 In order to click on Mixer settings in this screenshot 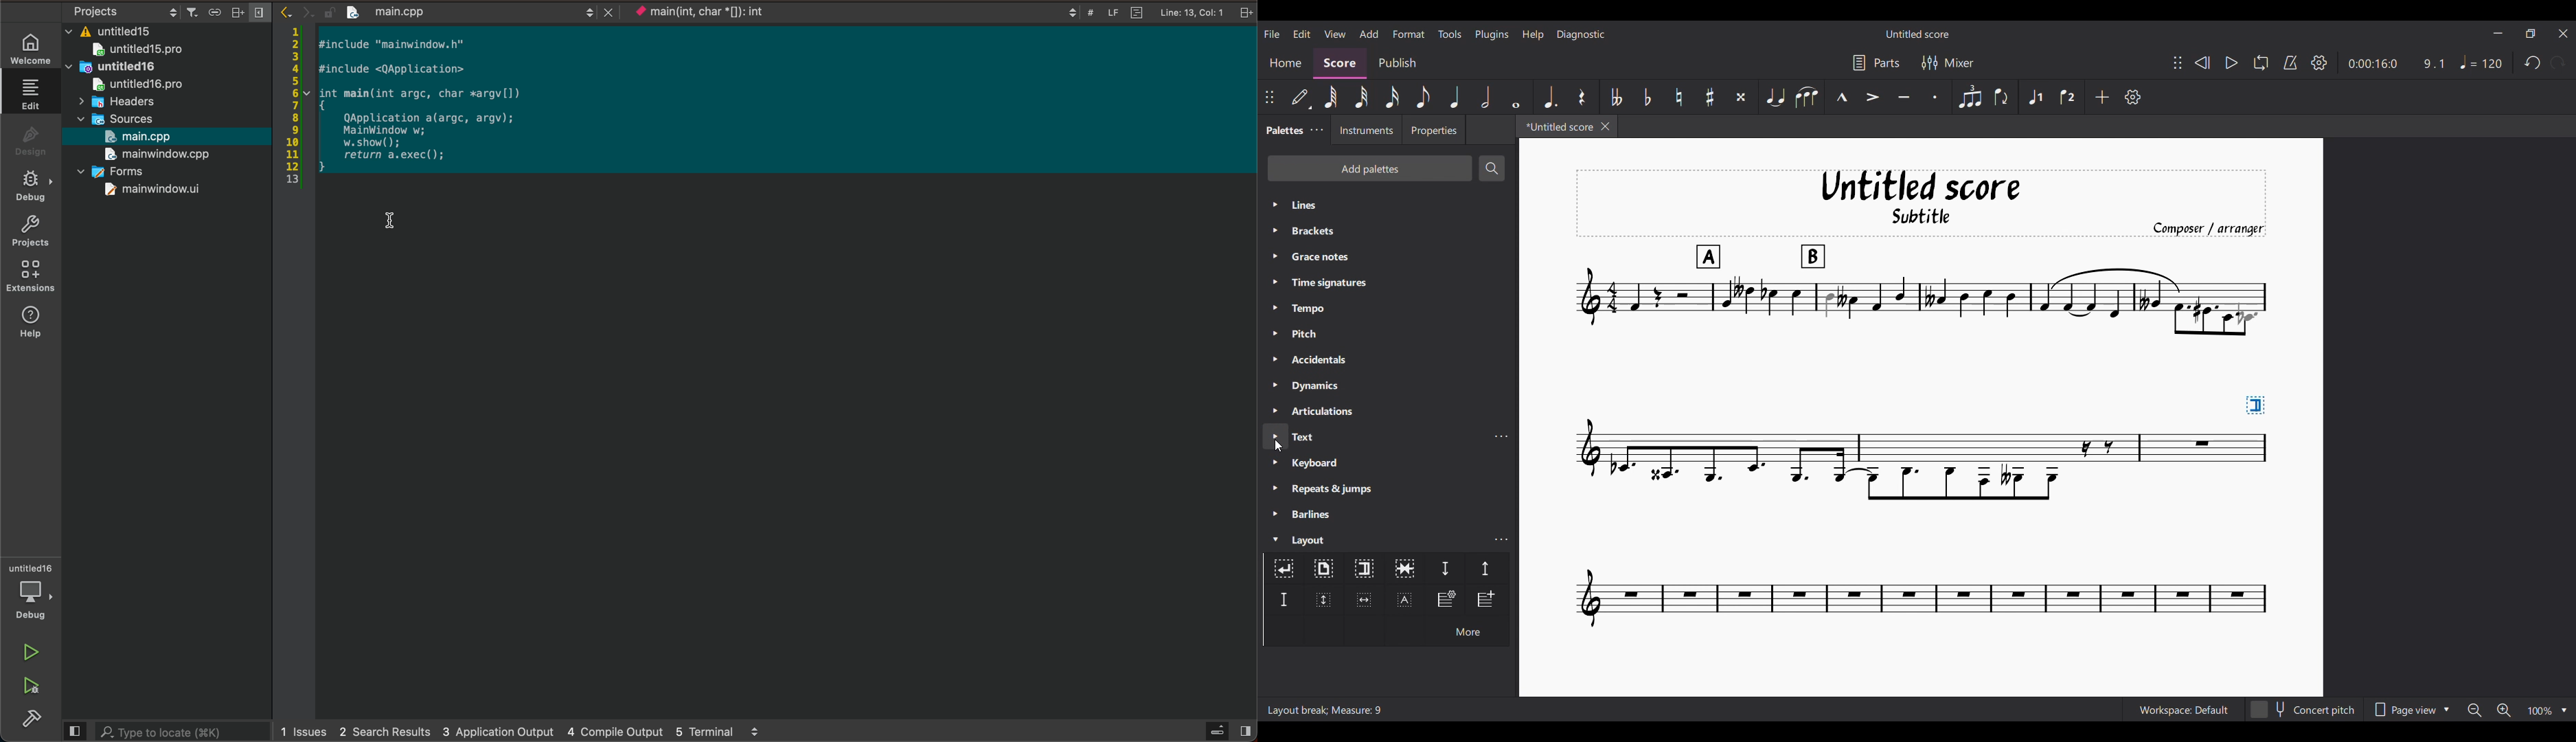, I will do `click(1948, 63)`.